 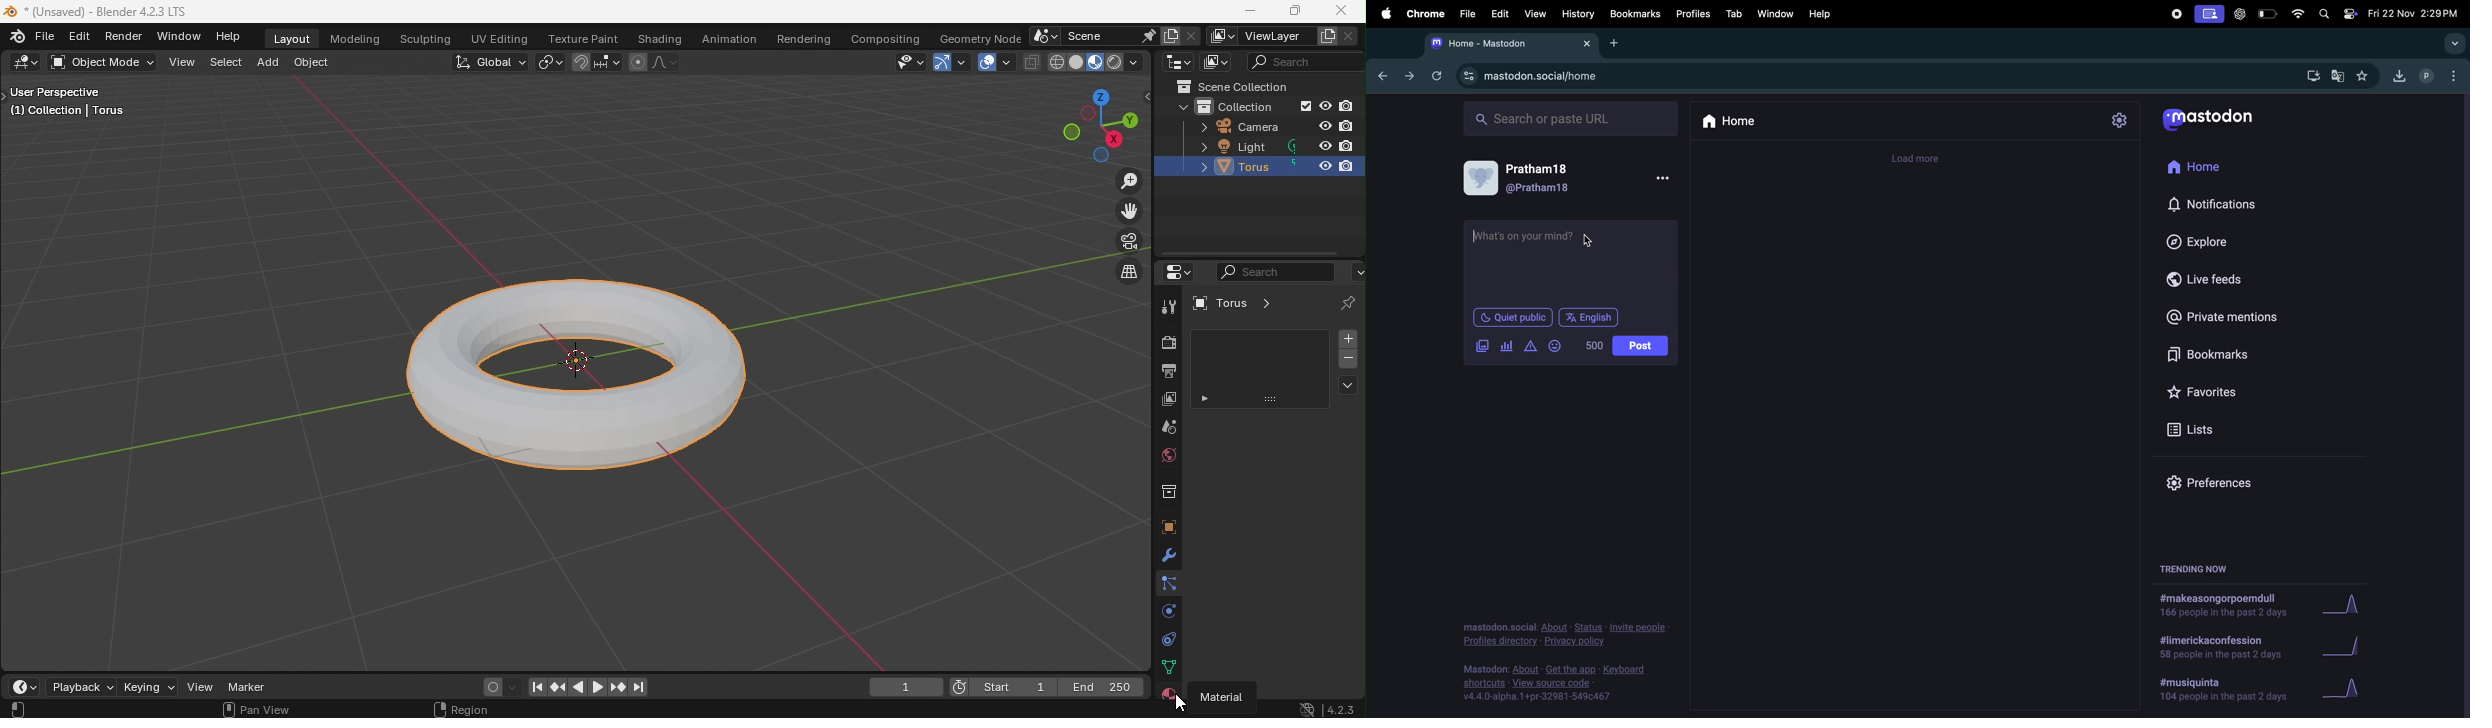 What do you see at coordinates (1233, 126) in the screenshot?
I see `Camera` at bounding box center [1233, 126].